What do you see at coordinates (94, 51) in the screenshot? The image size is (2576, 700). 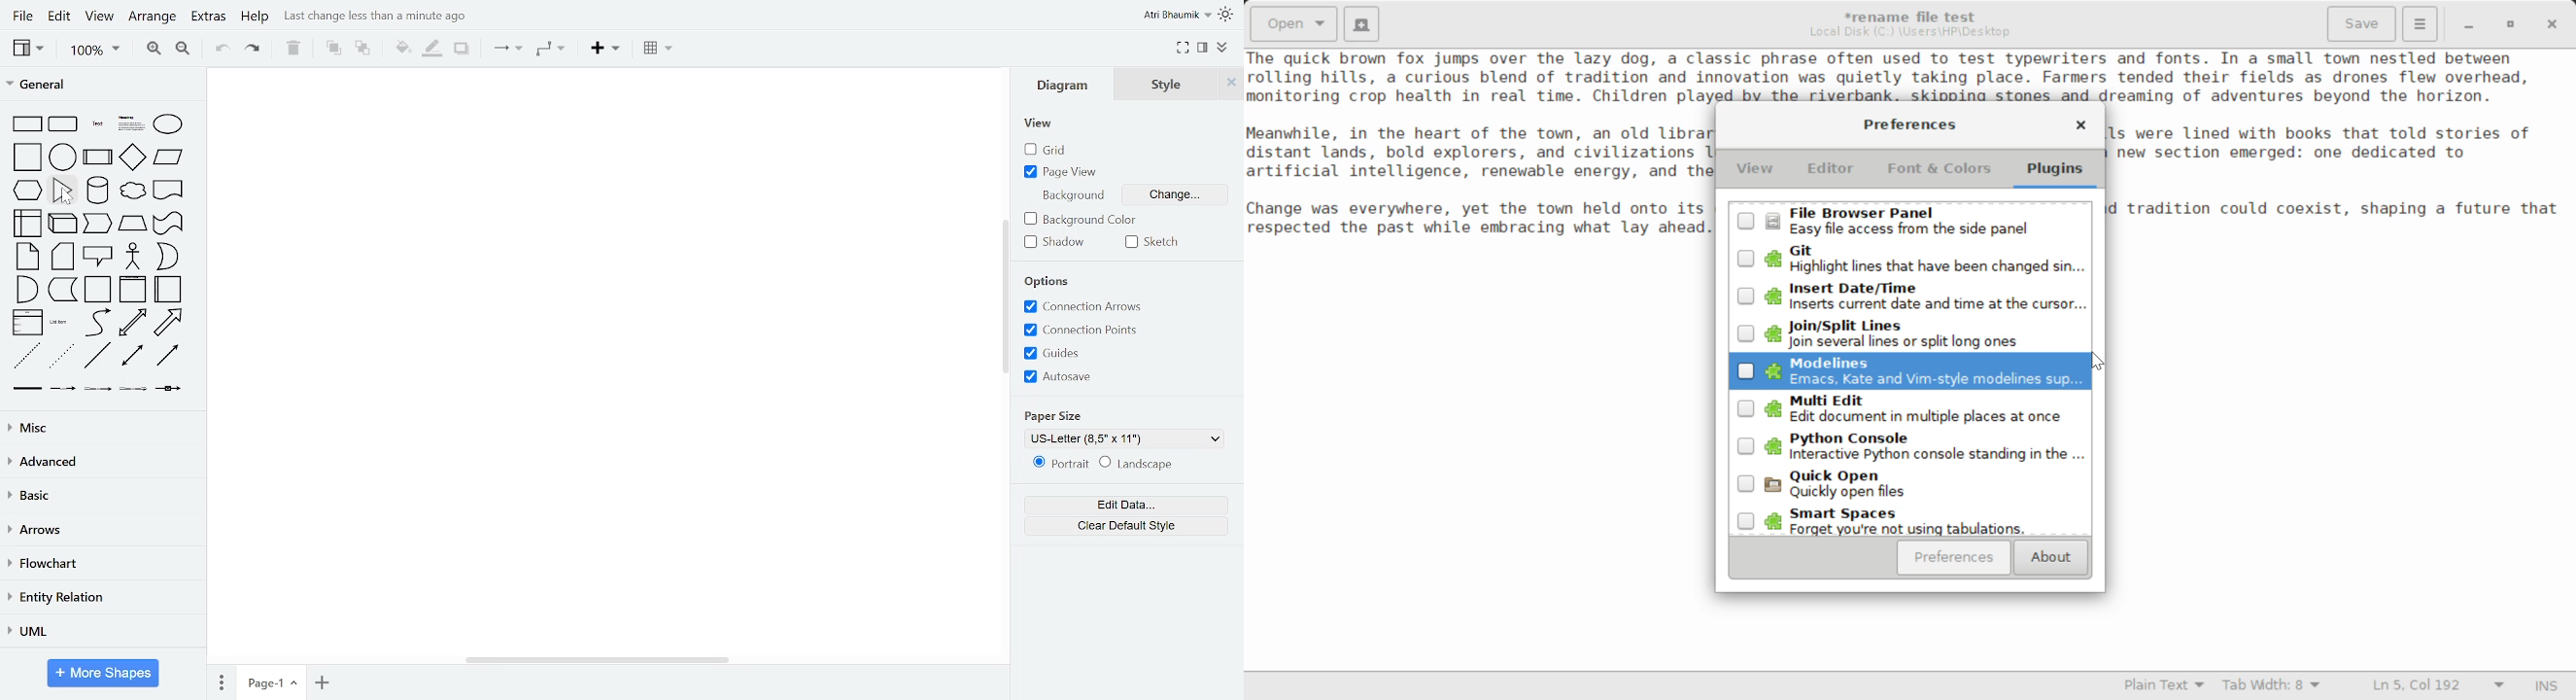 I see `zoom` at bounding box center [94, 51].